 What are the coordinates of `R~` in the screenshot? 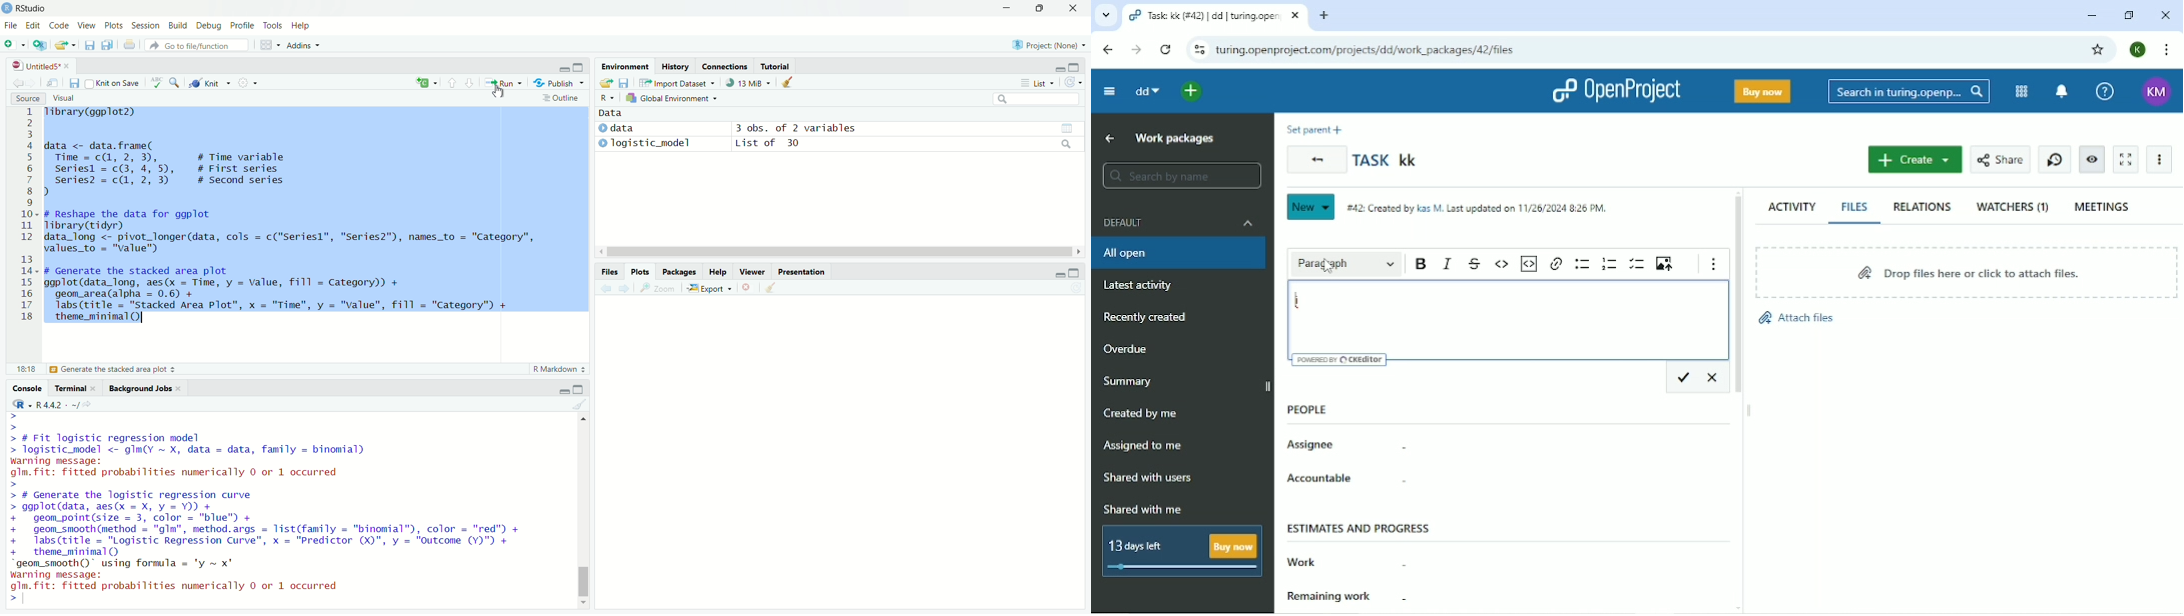 It's located at (605, 99).